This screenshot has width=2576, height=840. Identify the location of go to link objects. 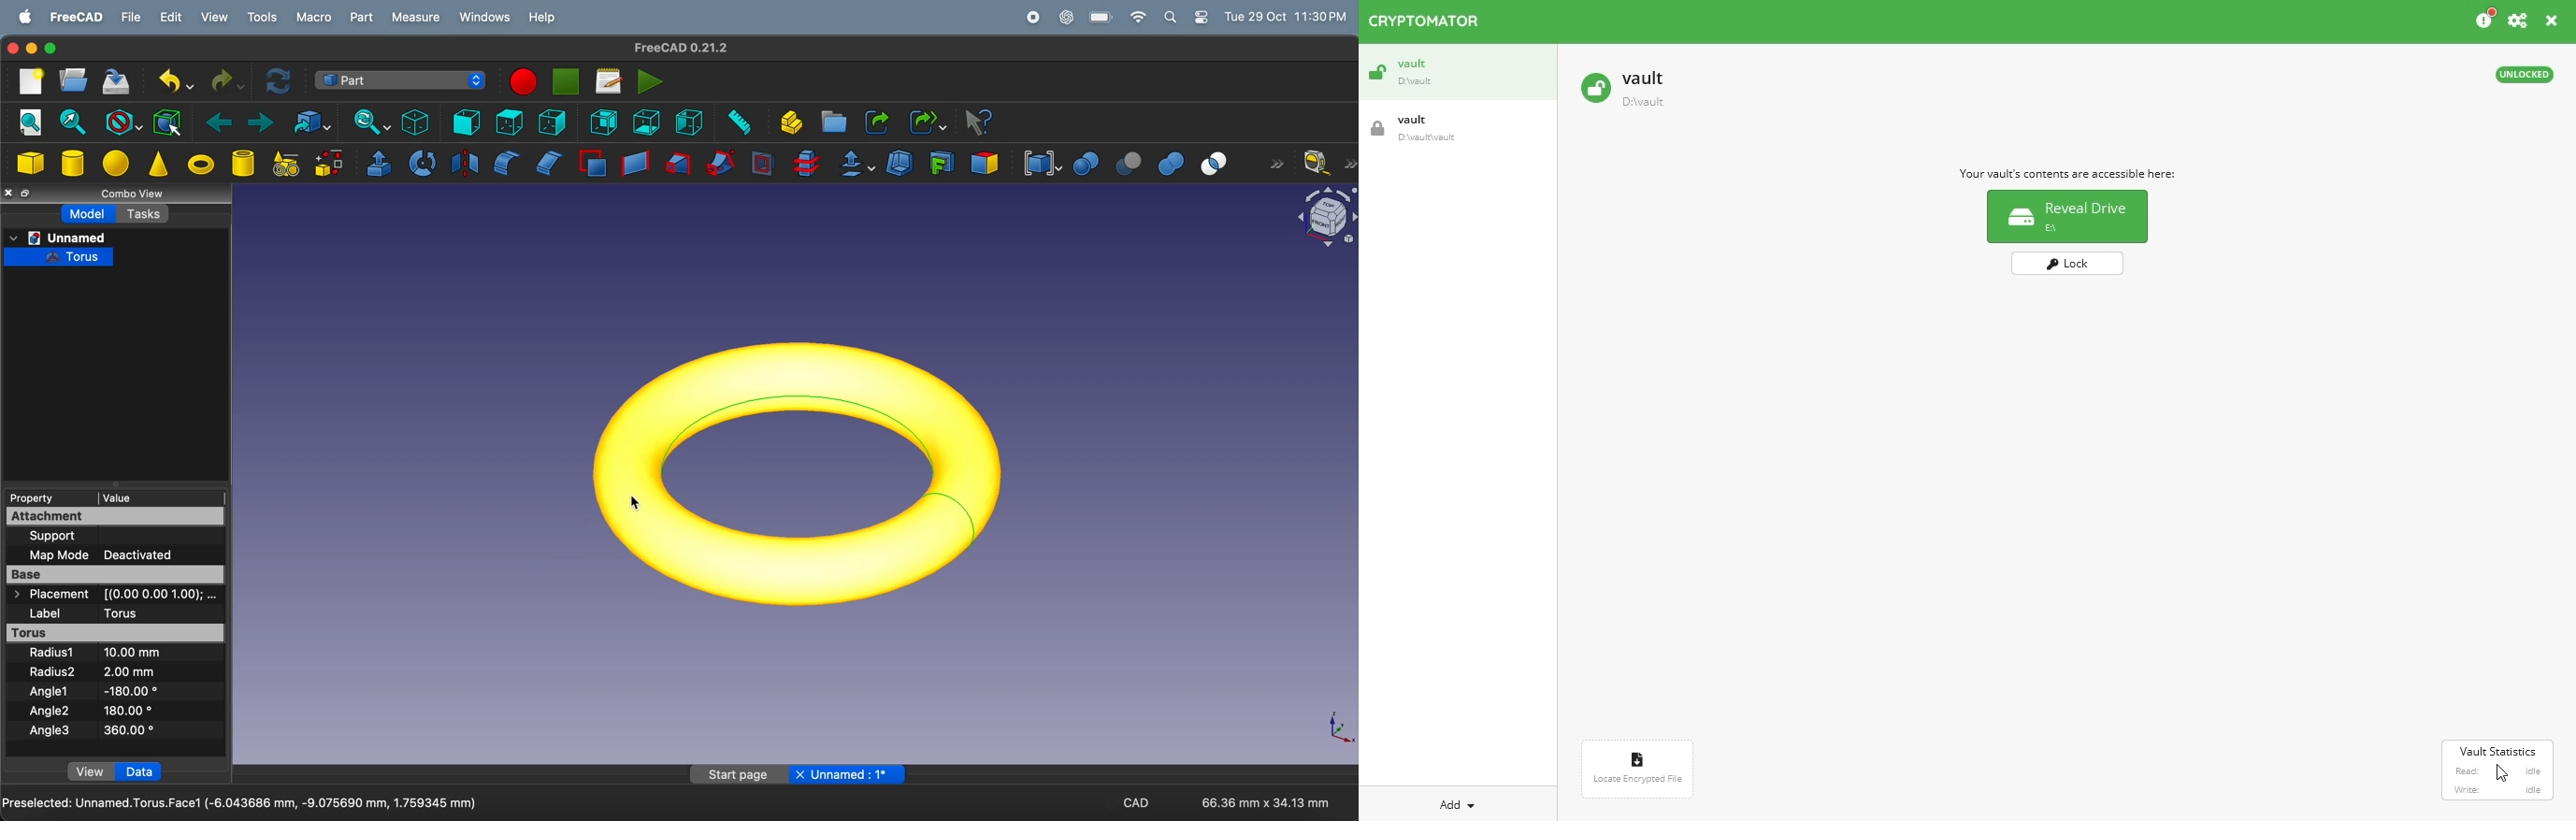
(306, 122).